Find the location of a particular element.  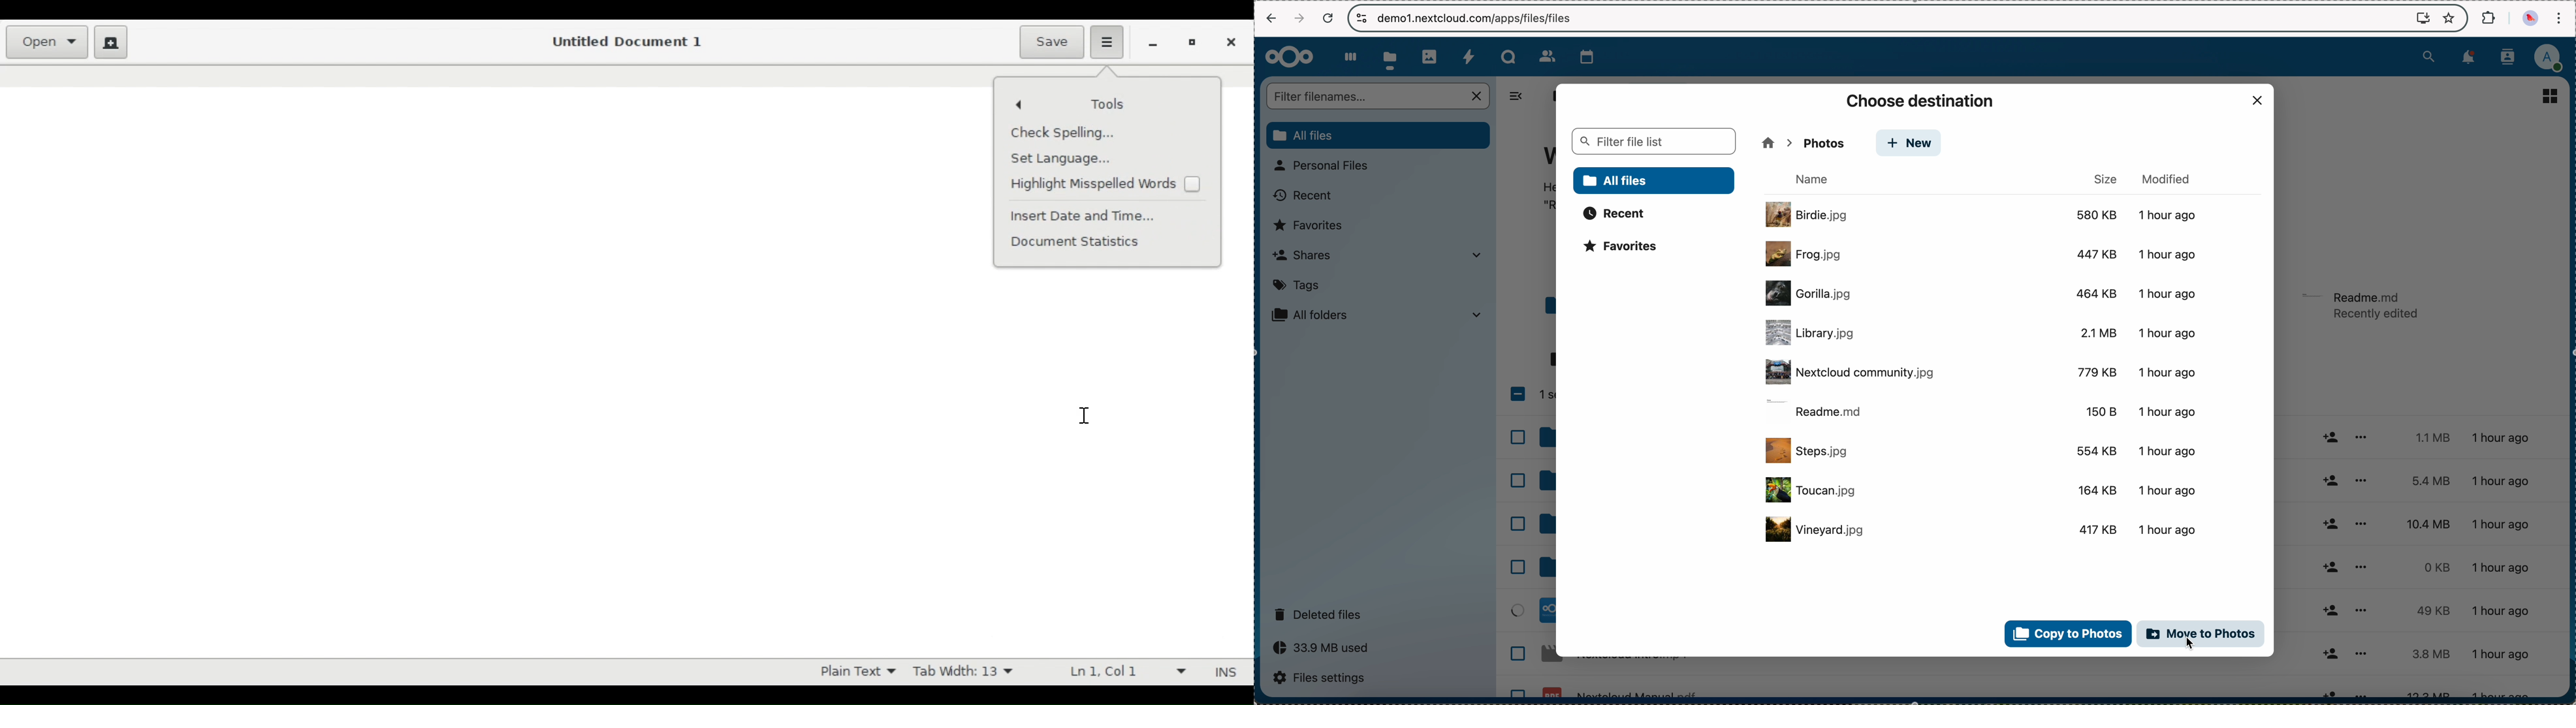

Save is located at coordinates (1051, 42).